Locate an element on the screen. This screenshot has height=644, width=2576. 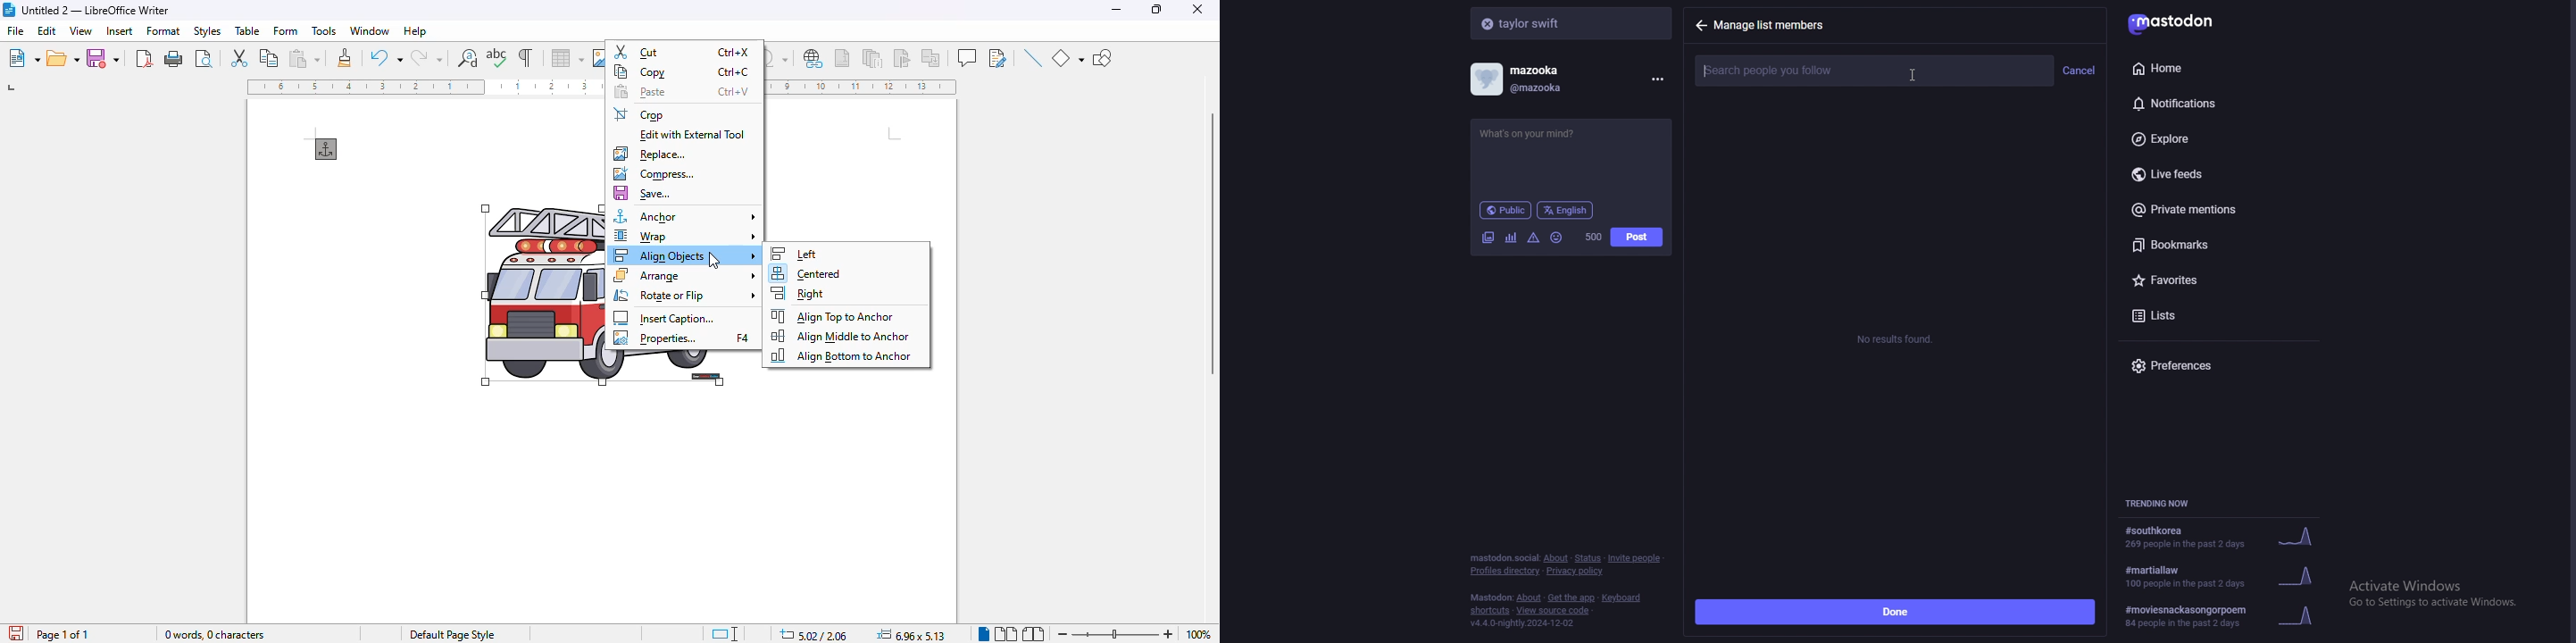
styles is located at coordinates (207, 31).